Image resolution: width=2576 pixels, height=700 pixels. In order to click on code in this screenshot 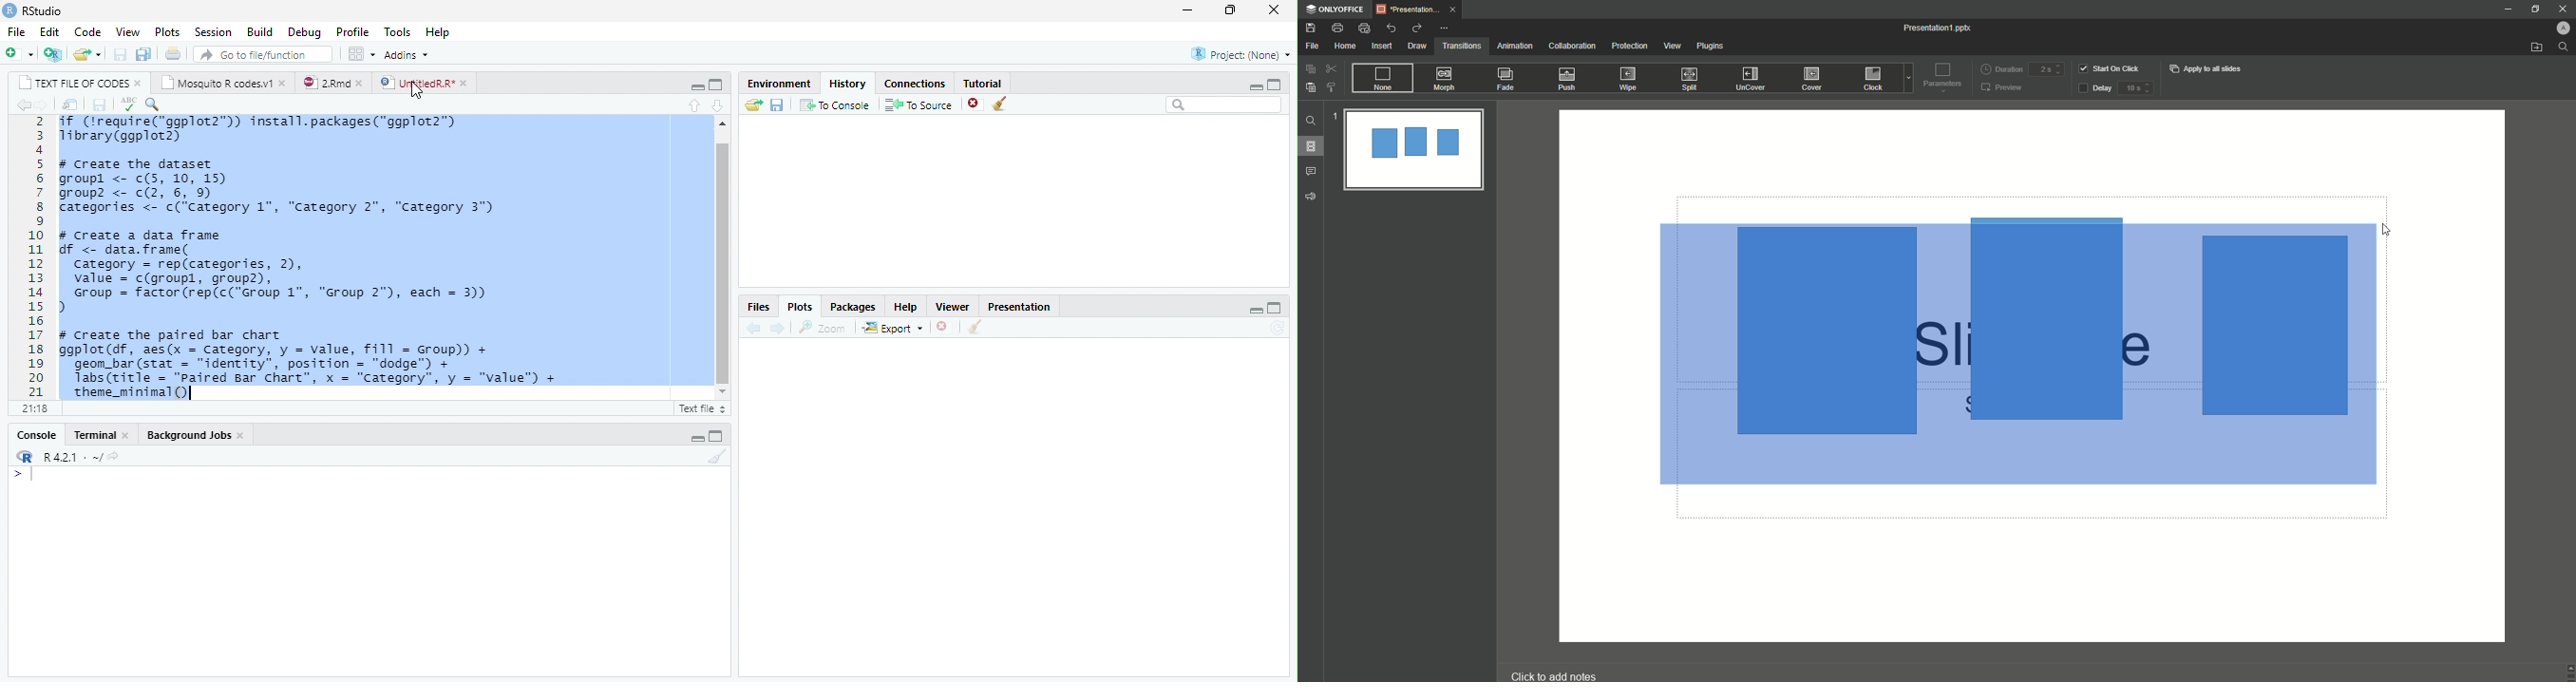, I will do `click(85, 30)`.